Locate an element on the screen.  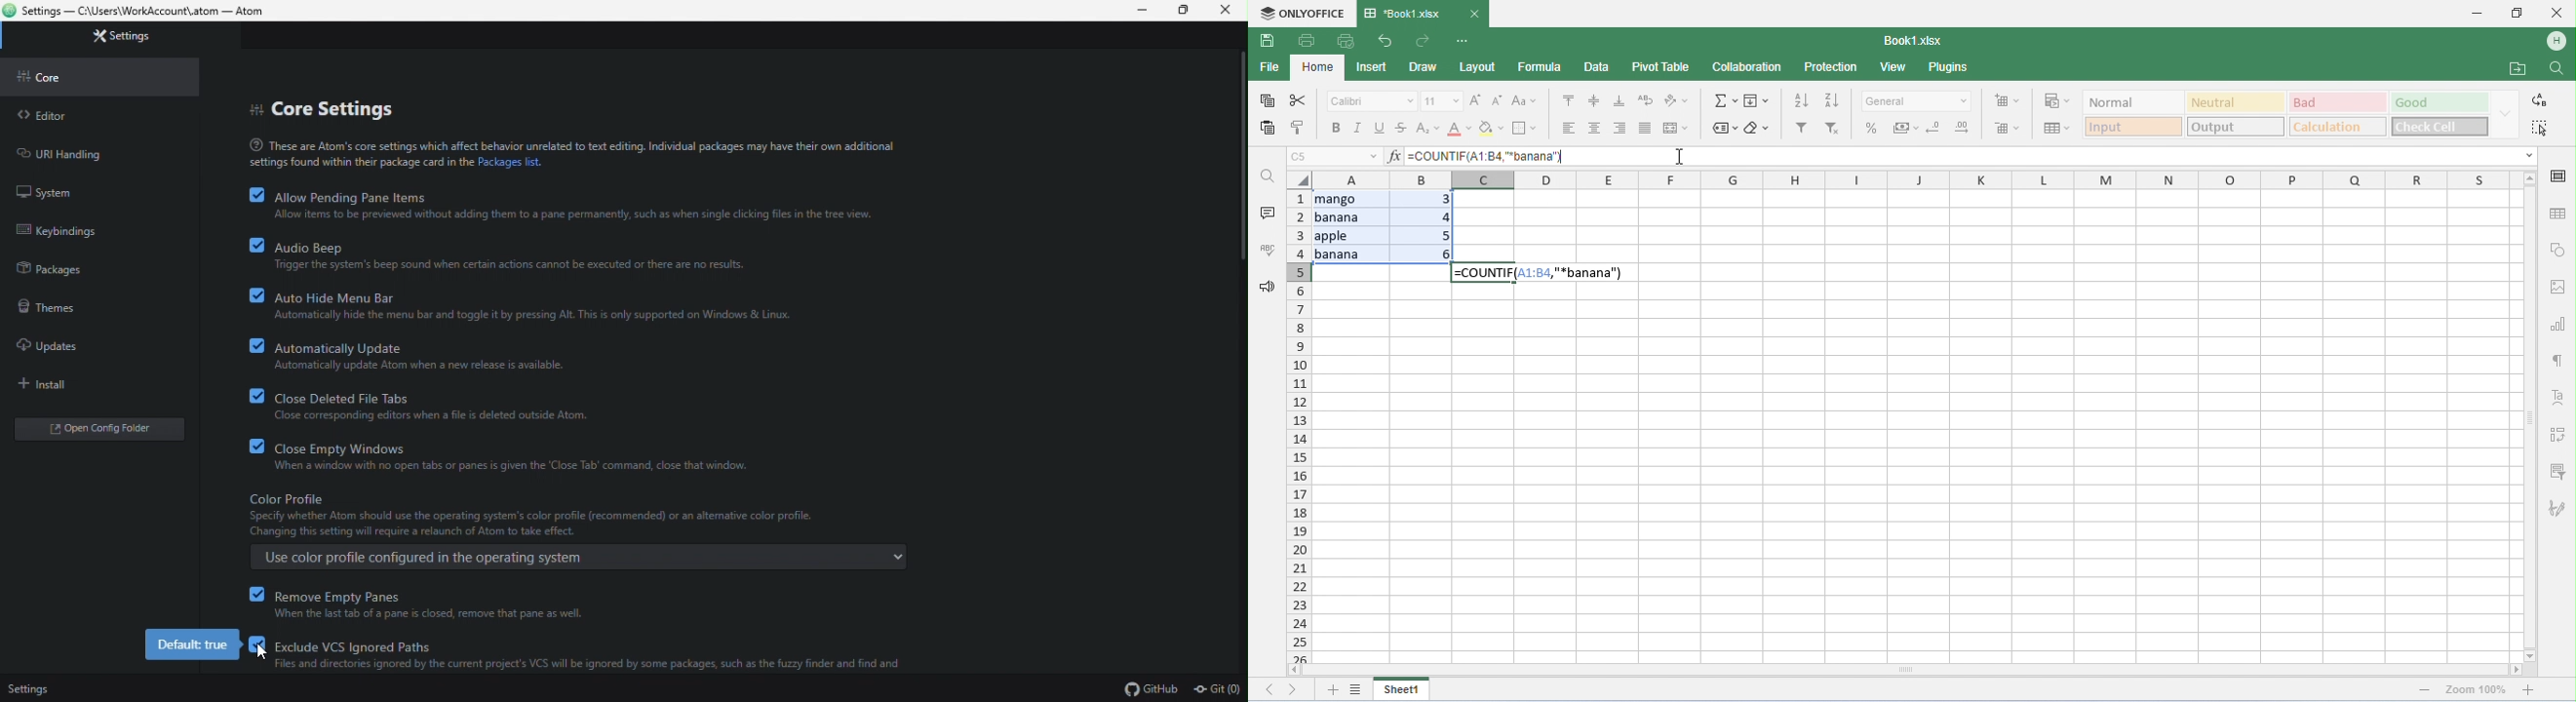
Themes is located at coordinates (90, 304).